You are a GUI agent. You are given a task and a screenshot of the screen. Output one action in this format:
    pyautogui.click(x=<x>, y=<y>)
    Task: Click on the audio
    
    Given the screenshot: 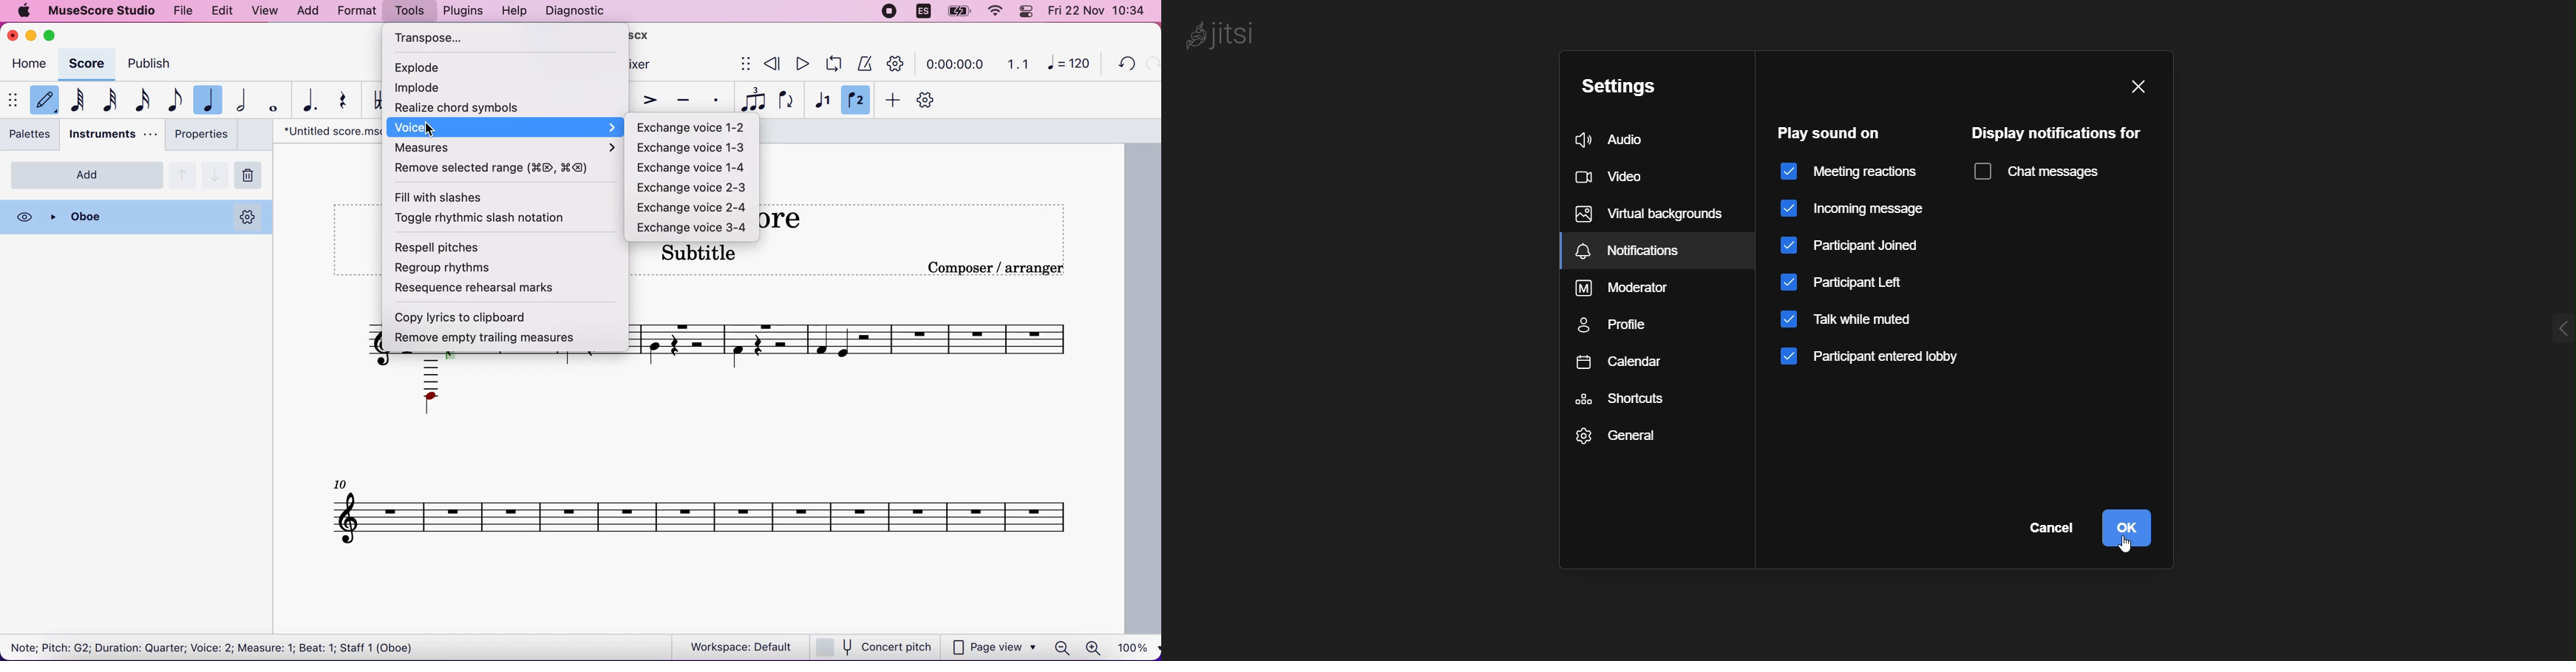 What is the action you would take?
    pyautogui.click(x=1624, y=140)
    